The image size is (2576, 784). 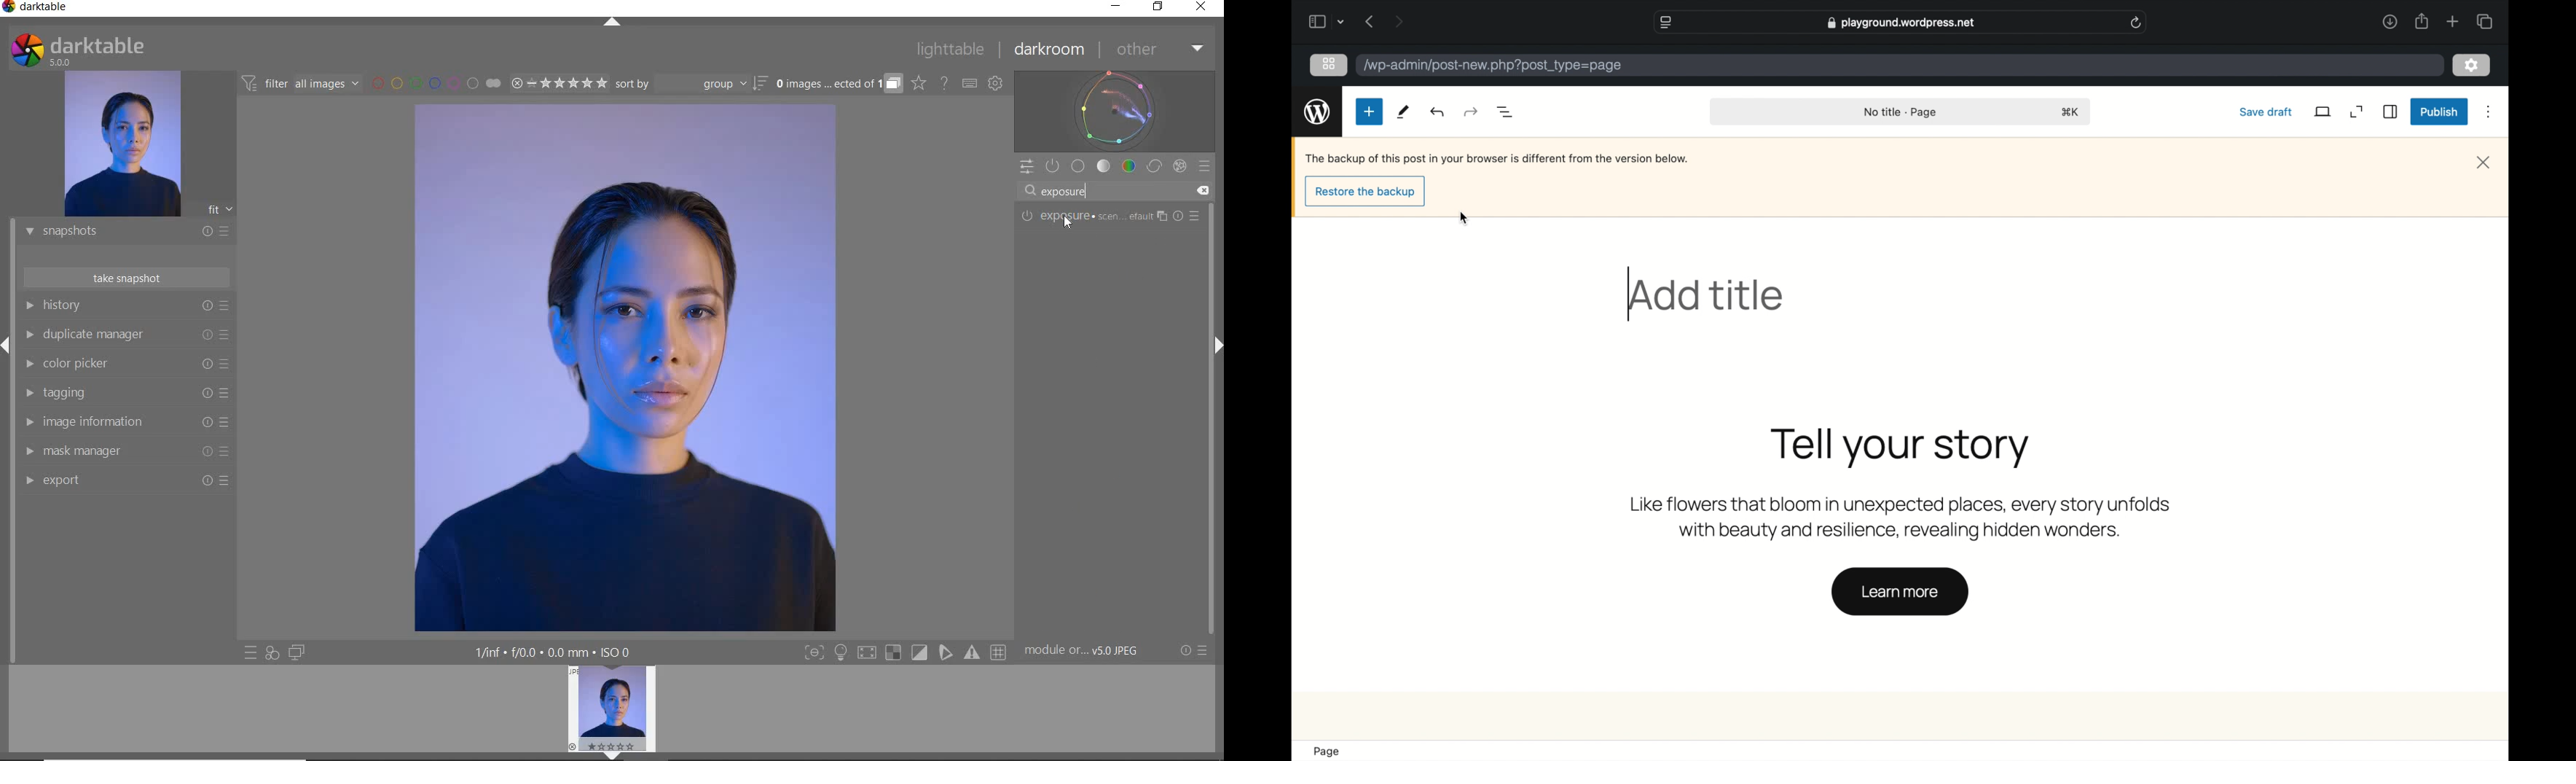 I want to click on IMAGE PREVIEW, so click(x=610, y=706).